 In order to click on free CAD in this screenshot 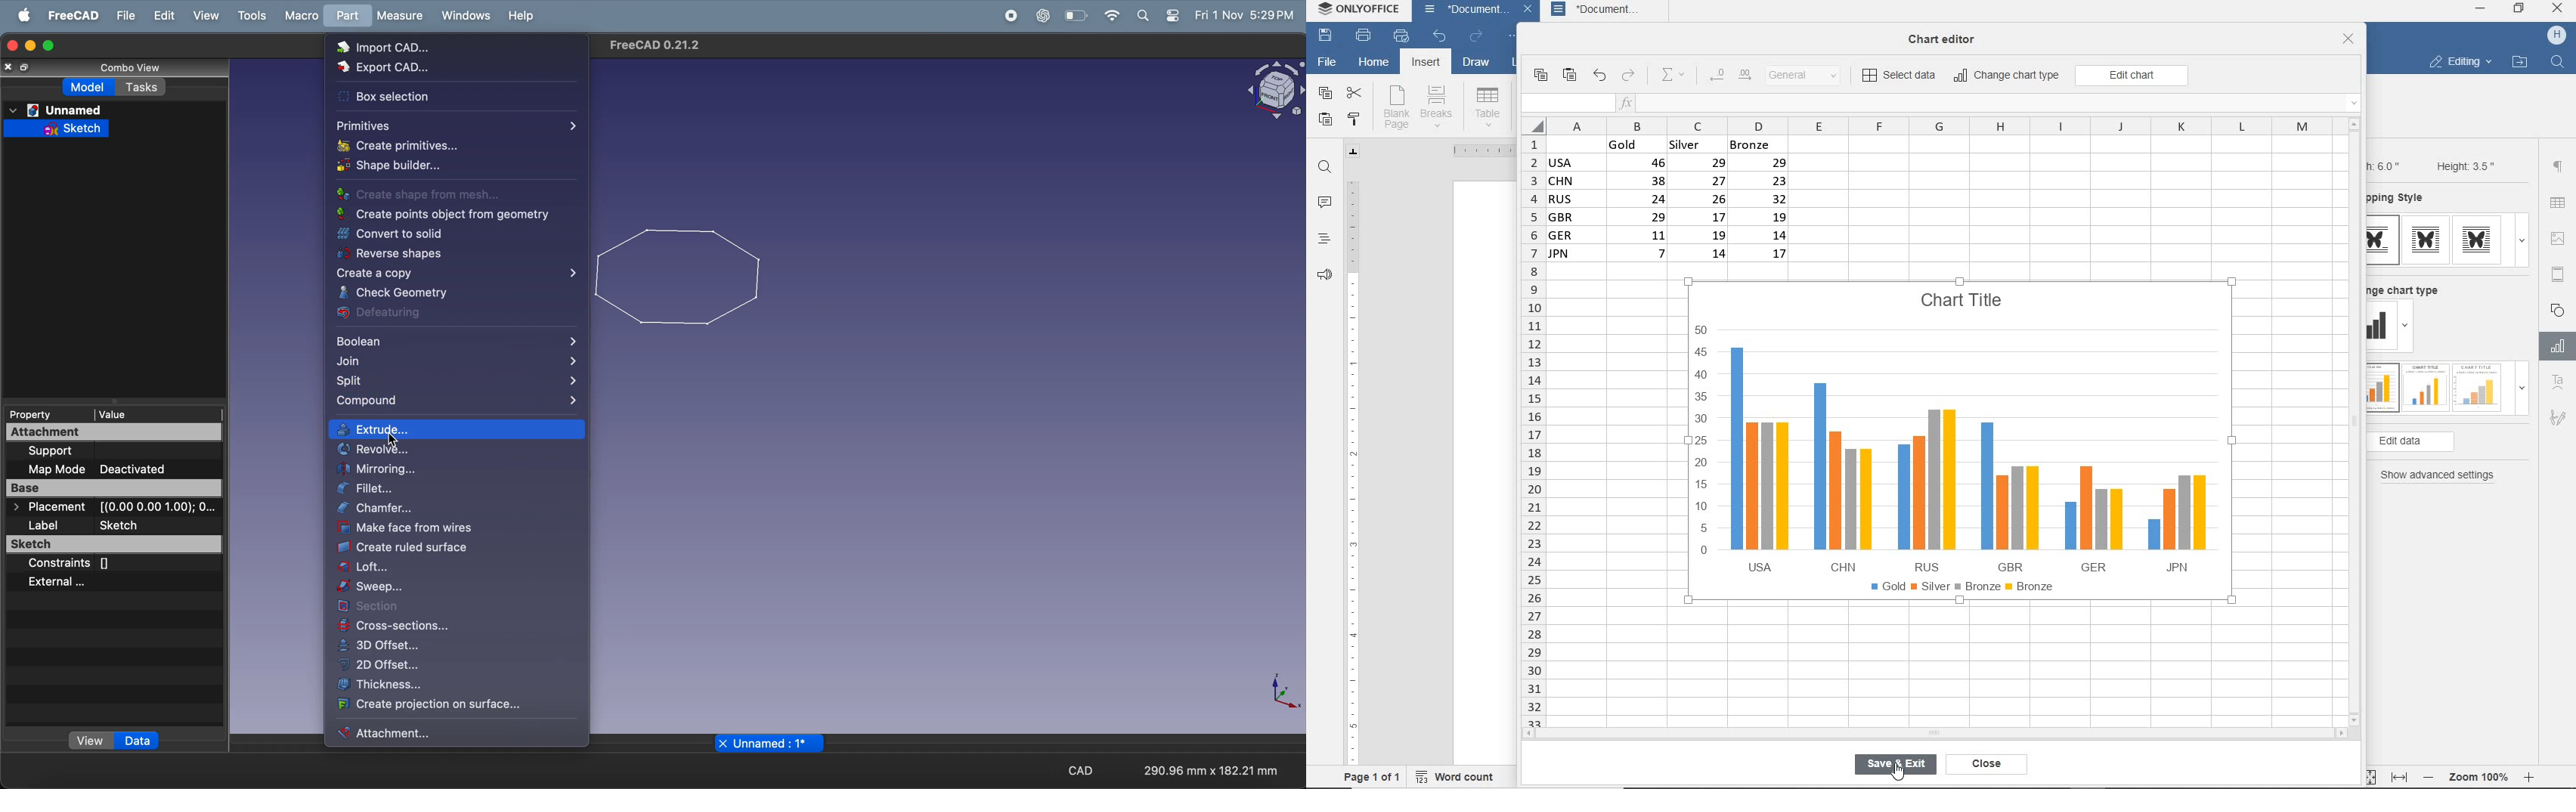, I will do `click(69, 15)`.